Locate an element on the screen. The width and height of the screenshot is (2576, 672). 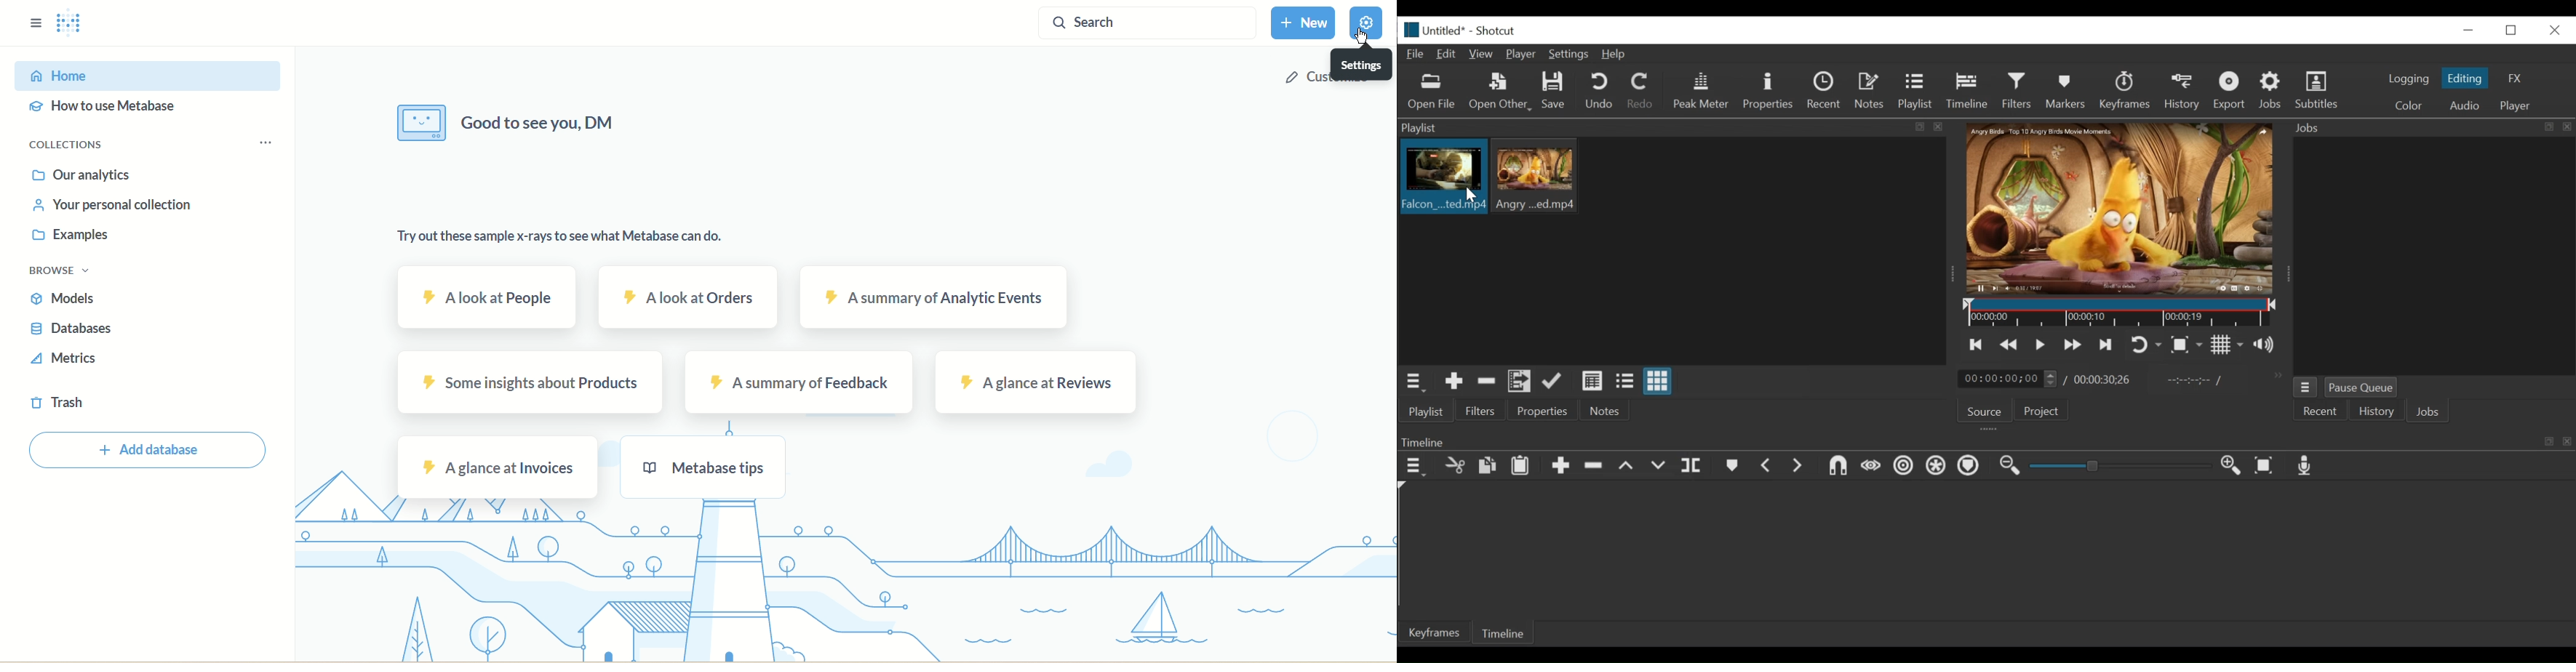
properties is located at coordinates (1544, 411).